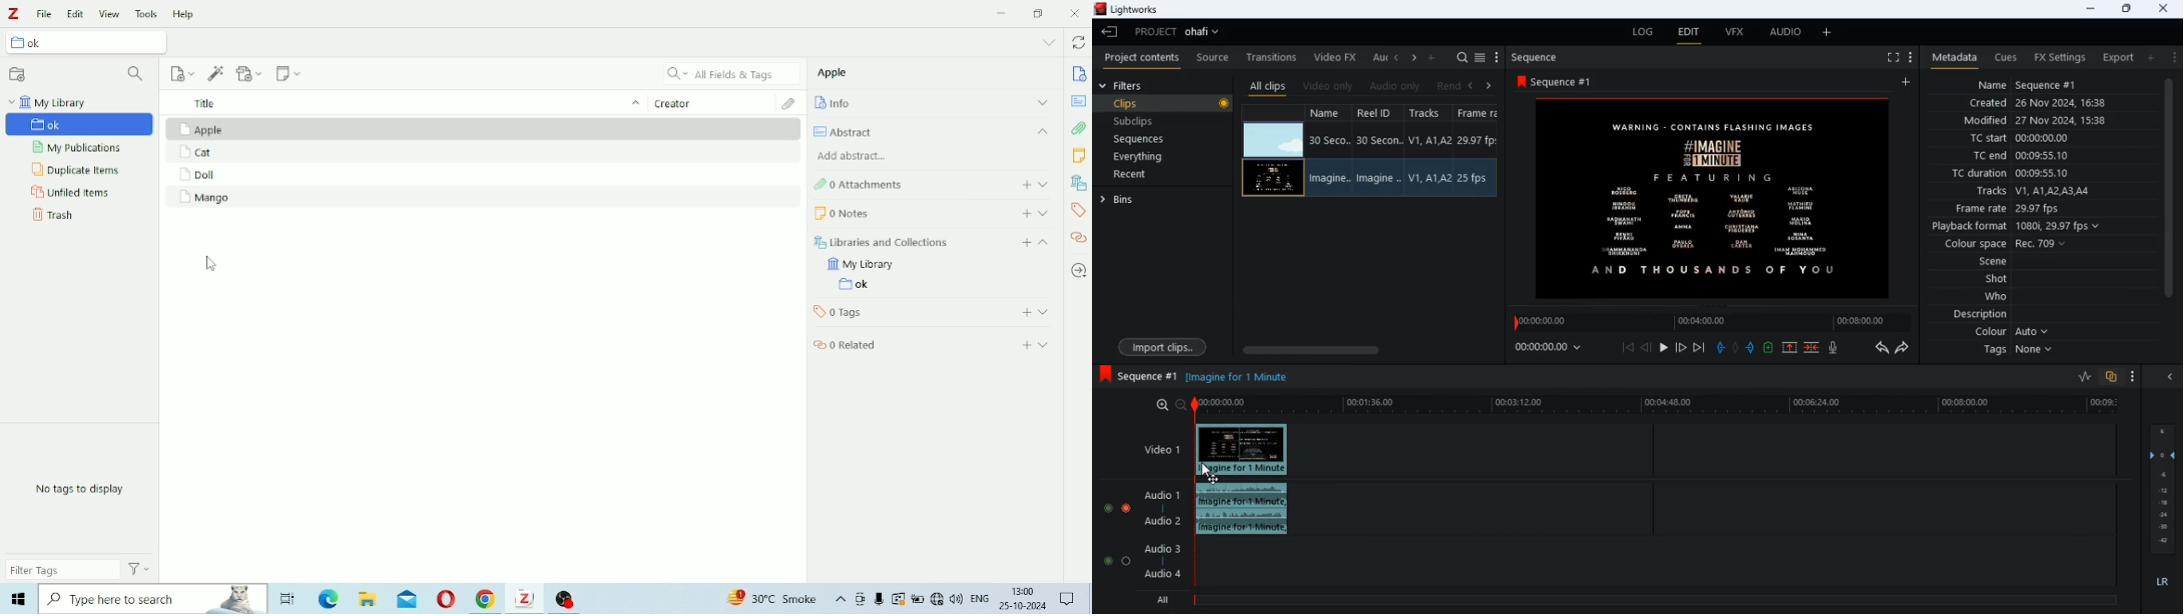  I want to click on clips, so click(1176, 104).